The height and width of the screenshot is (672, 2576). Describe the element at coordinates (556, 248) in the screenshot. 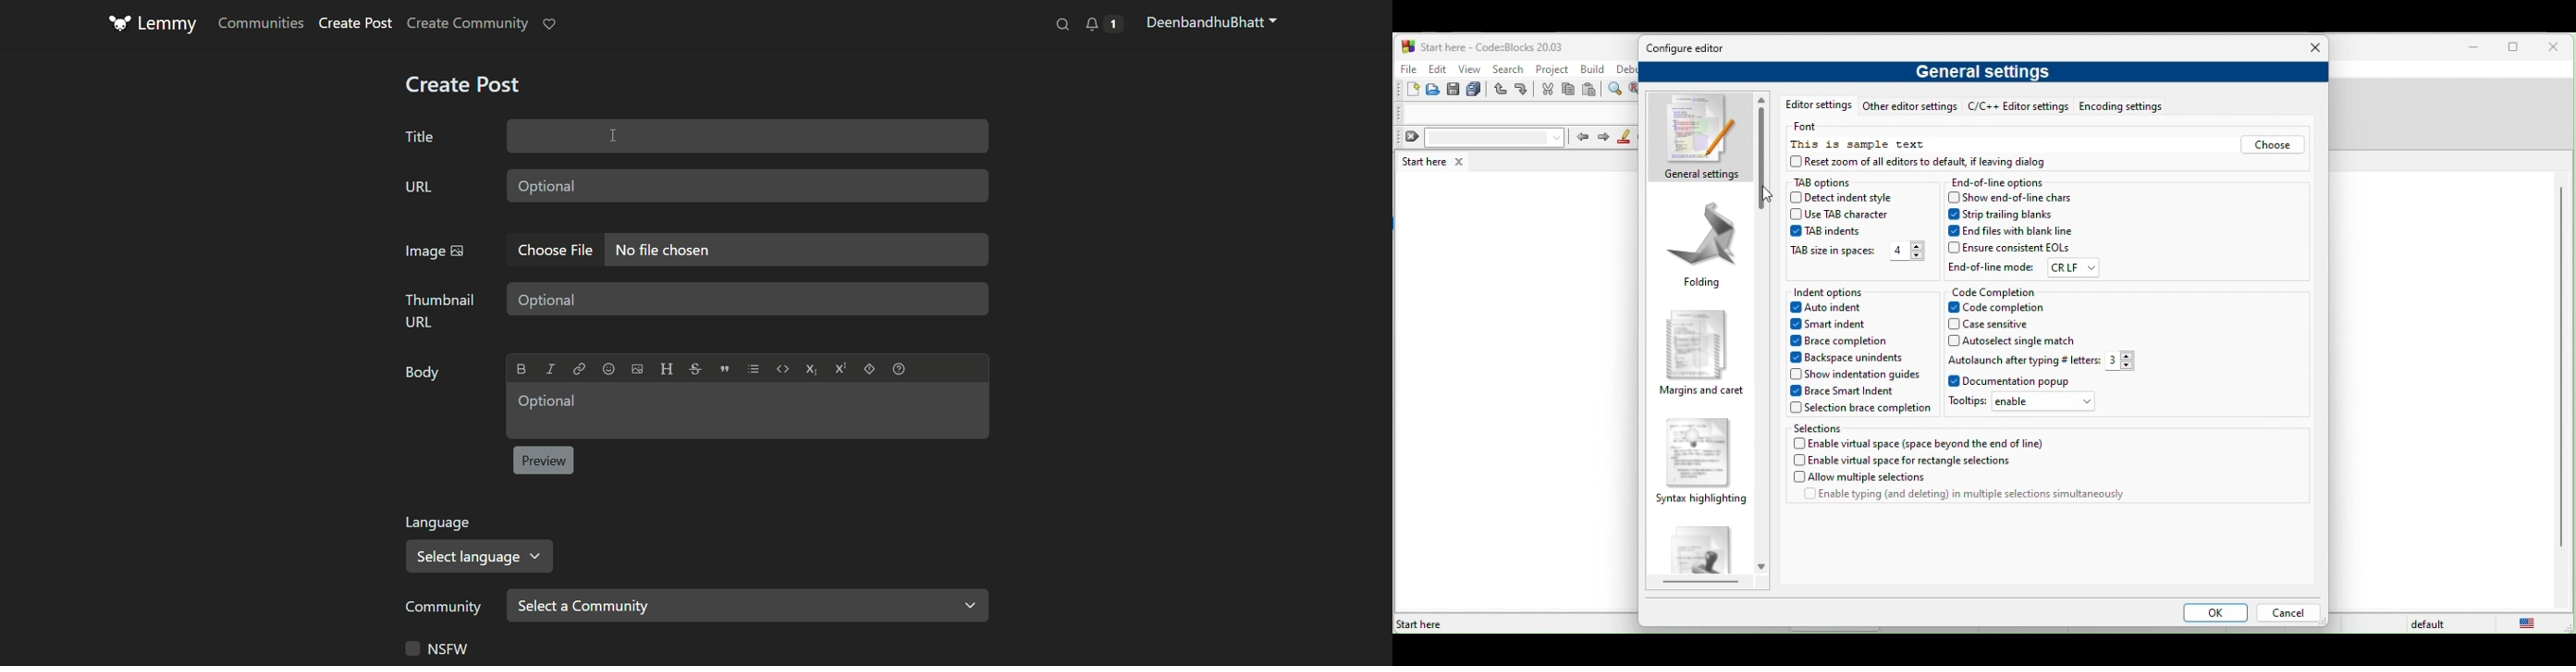

I see `choose file` at that location.